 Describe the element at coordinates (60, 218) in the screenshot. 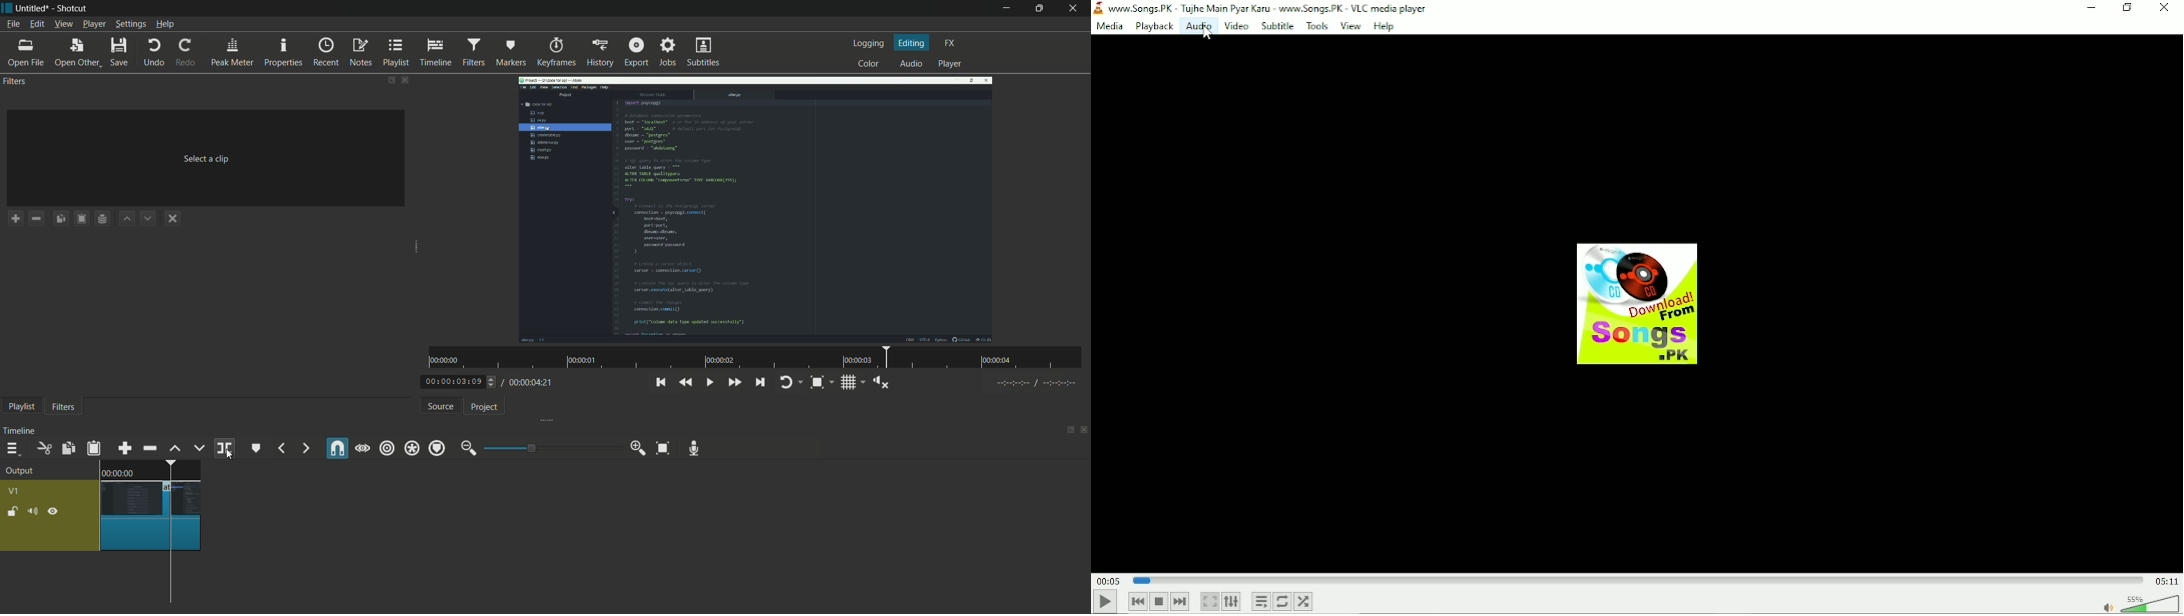

I see `copy checked filters` at that location.